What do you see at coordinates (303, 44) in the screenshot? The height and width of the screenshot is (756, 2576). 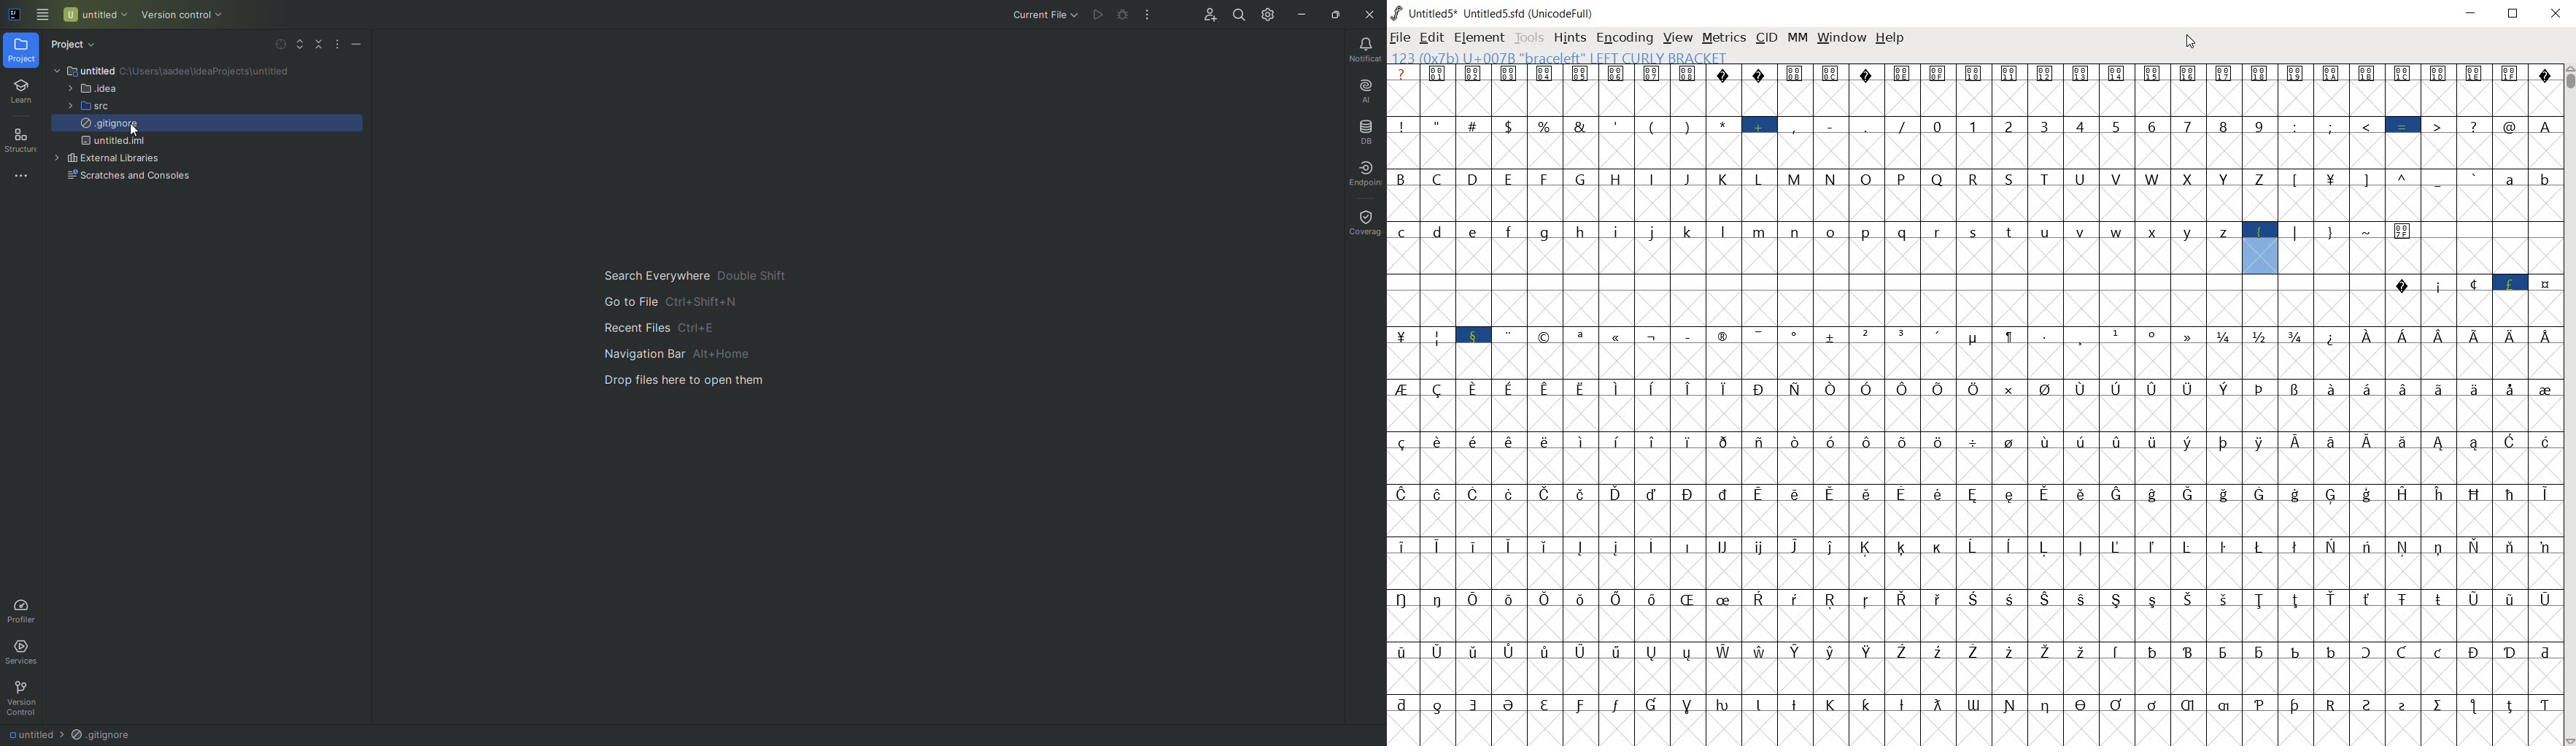 I see `Expand` at bounding box center [303, 44].